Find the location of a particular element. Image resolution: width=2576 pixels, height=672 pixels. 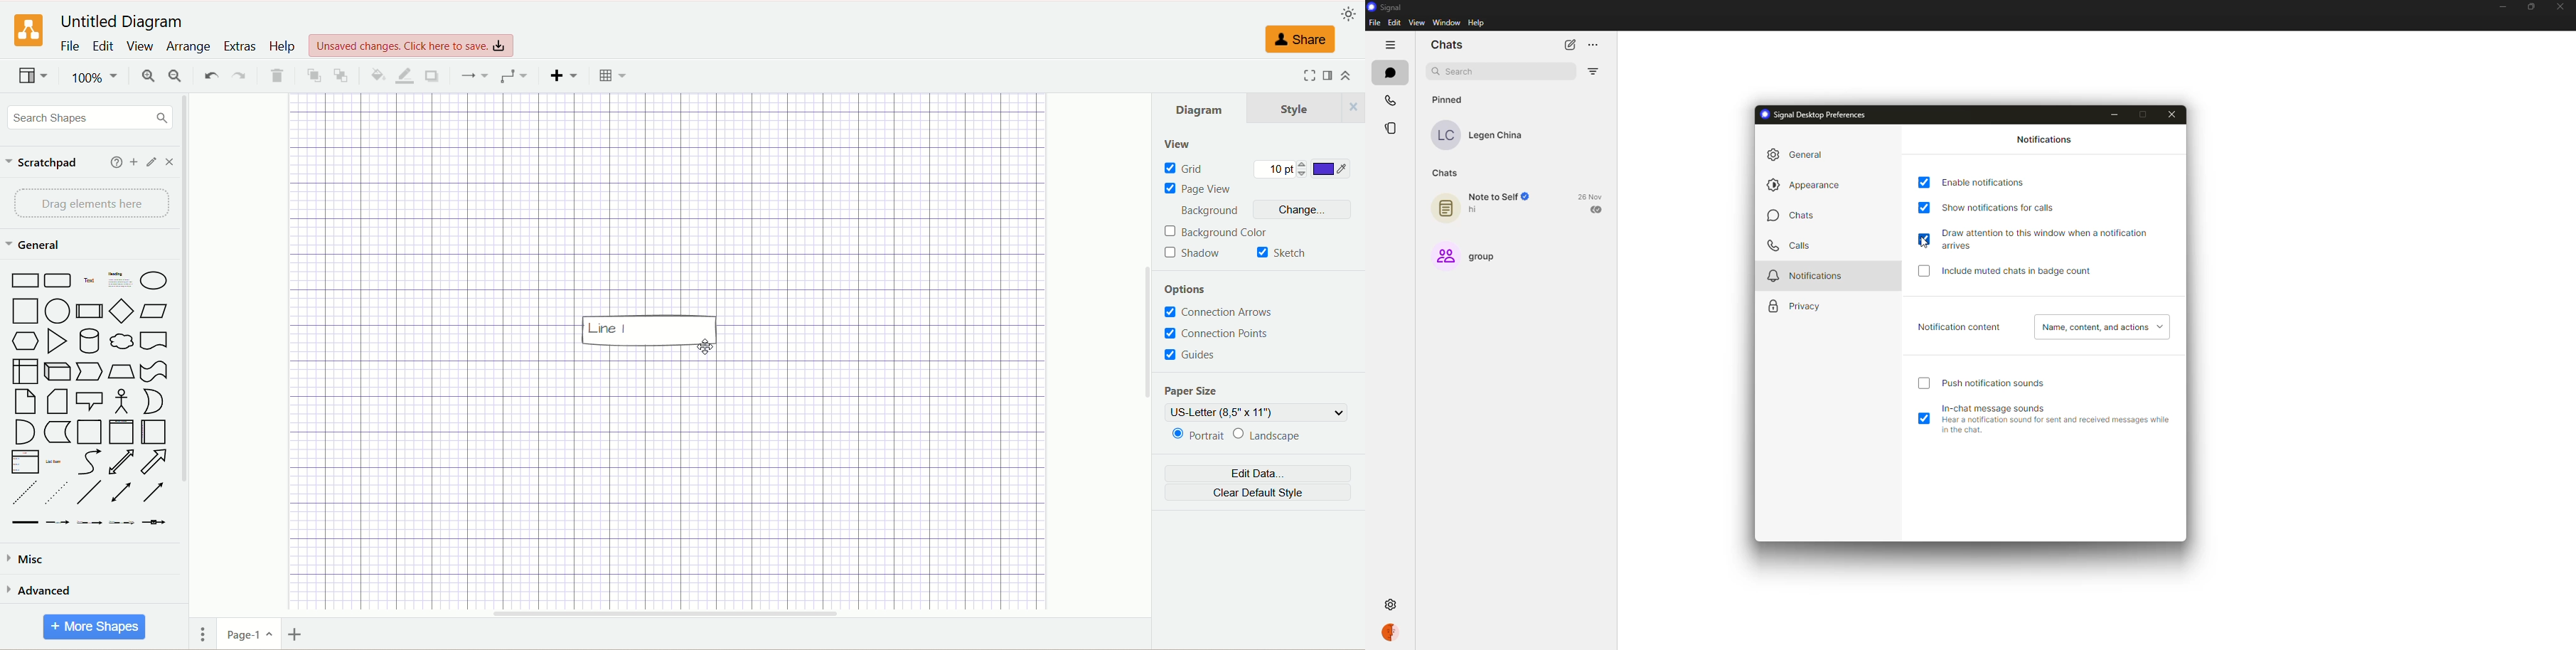

Card is located at coordinates (57, 402).